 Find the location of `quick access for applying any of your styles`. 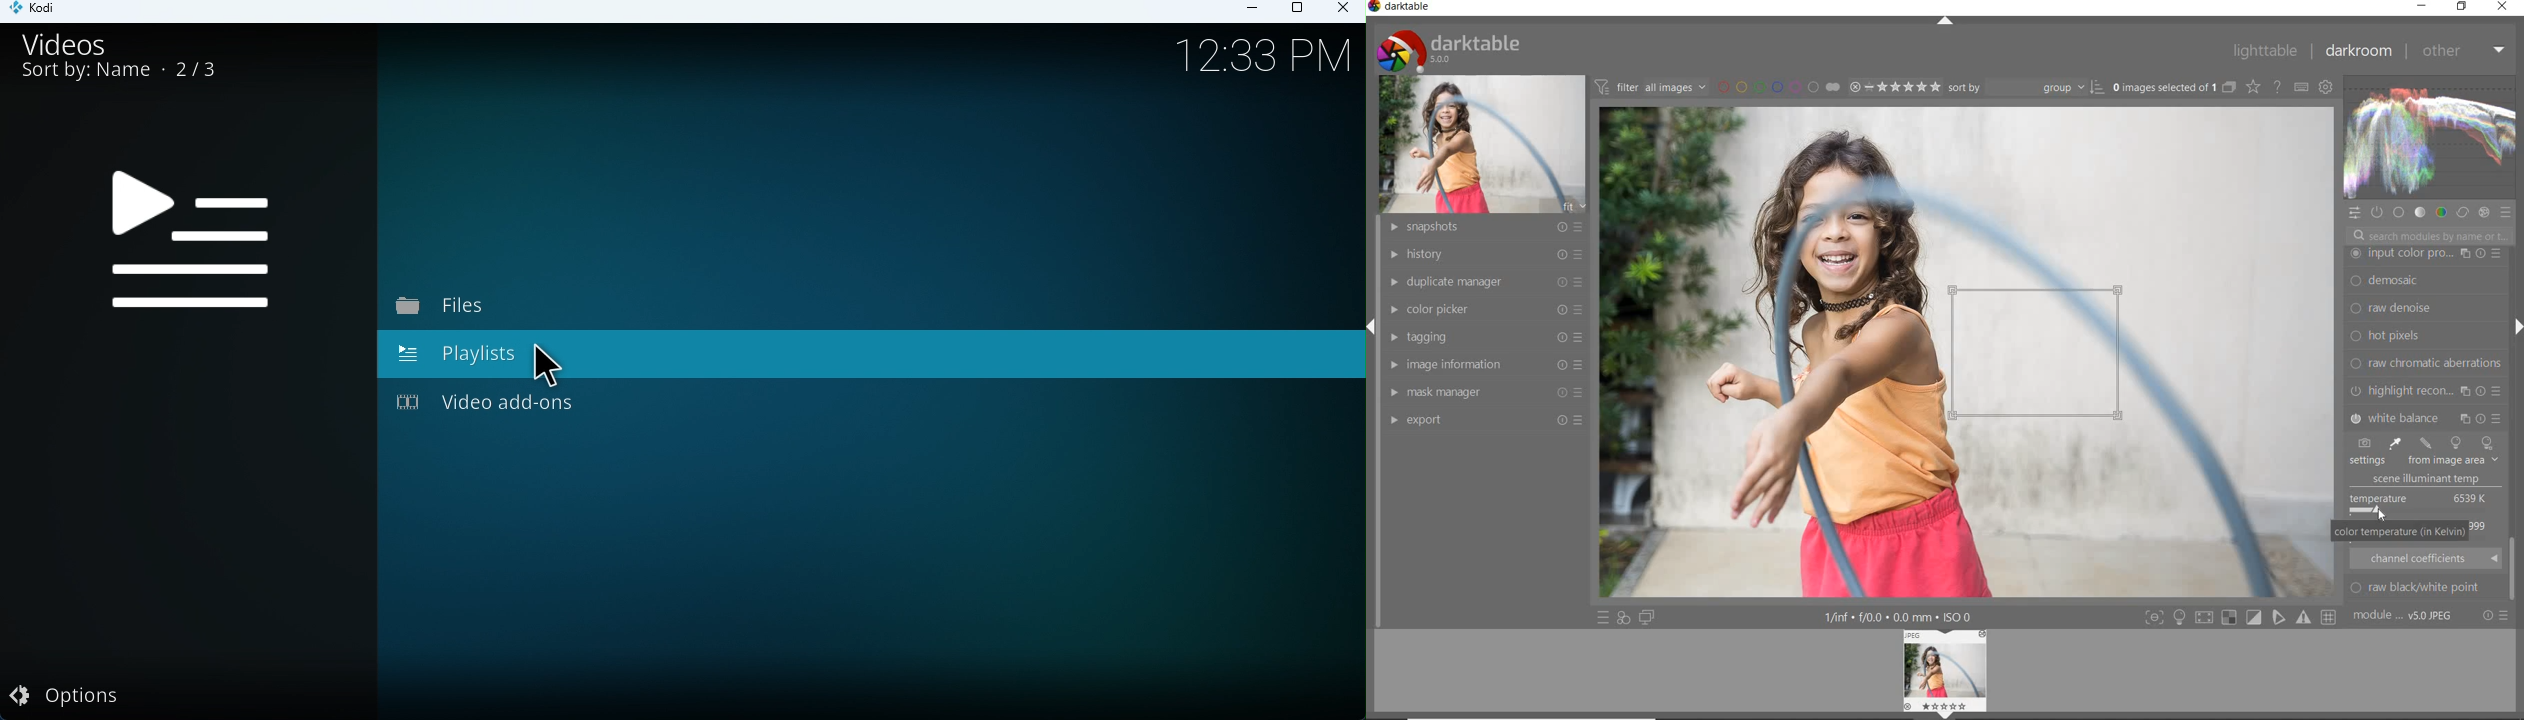

quick access for applying any of your styles is located at coordinates (1623, 619).